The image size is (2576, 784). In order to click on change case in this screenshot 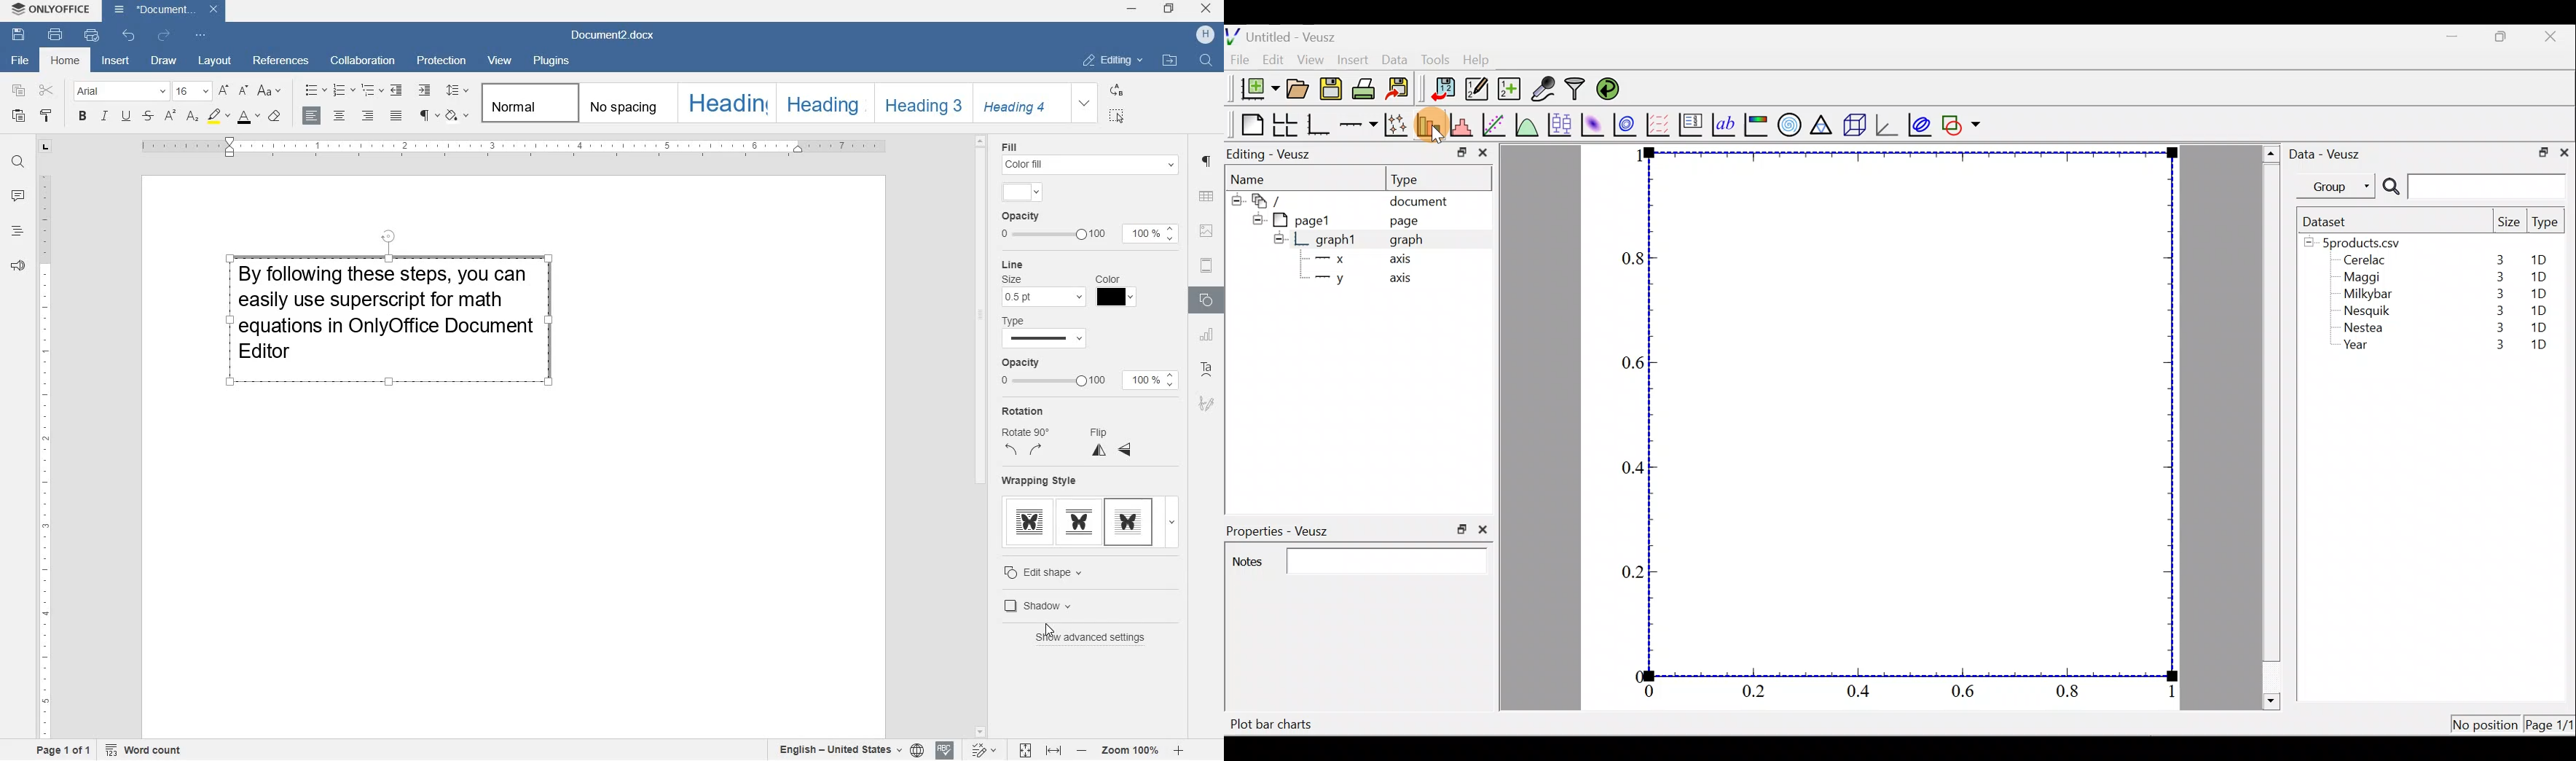, I will do `click(270, 91)`.